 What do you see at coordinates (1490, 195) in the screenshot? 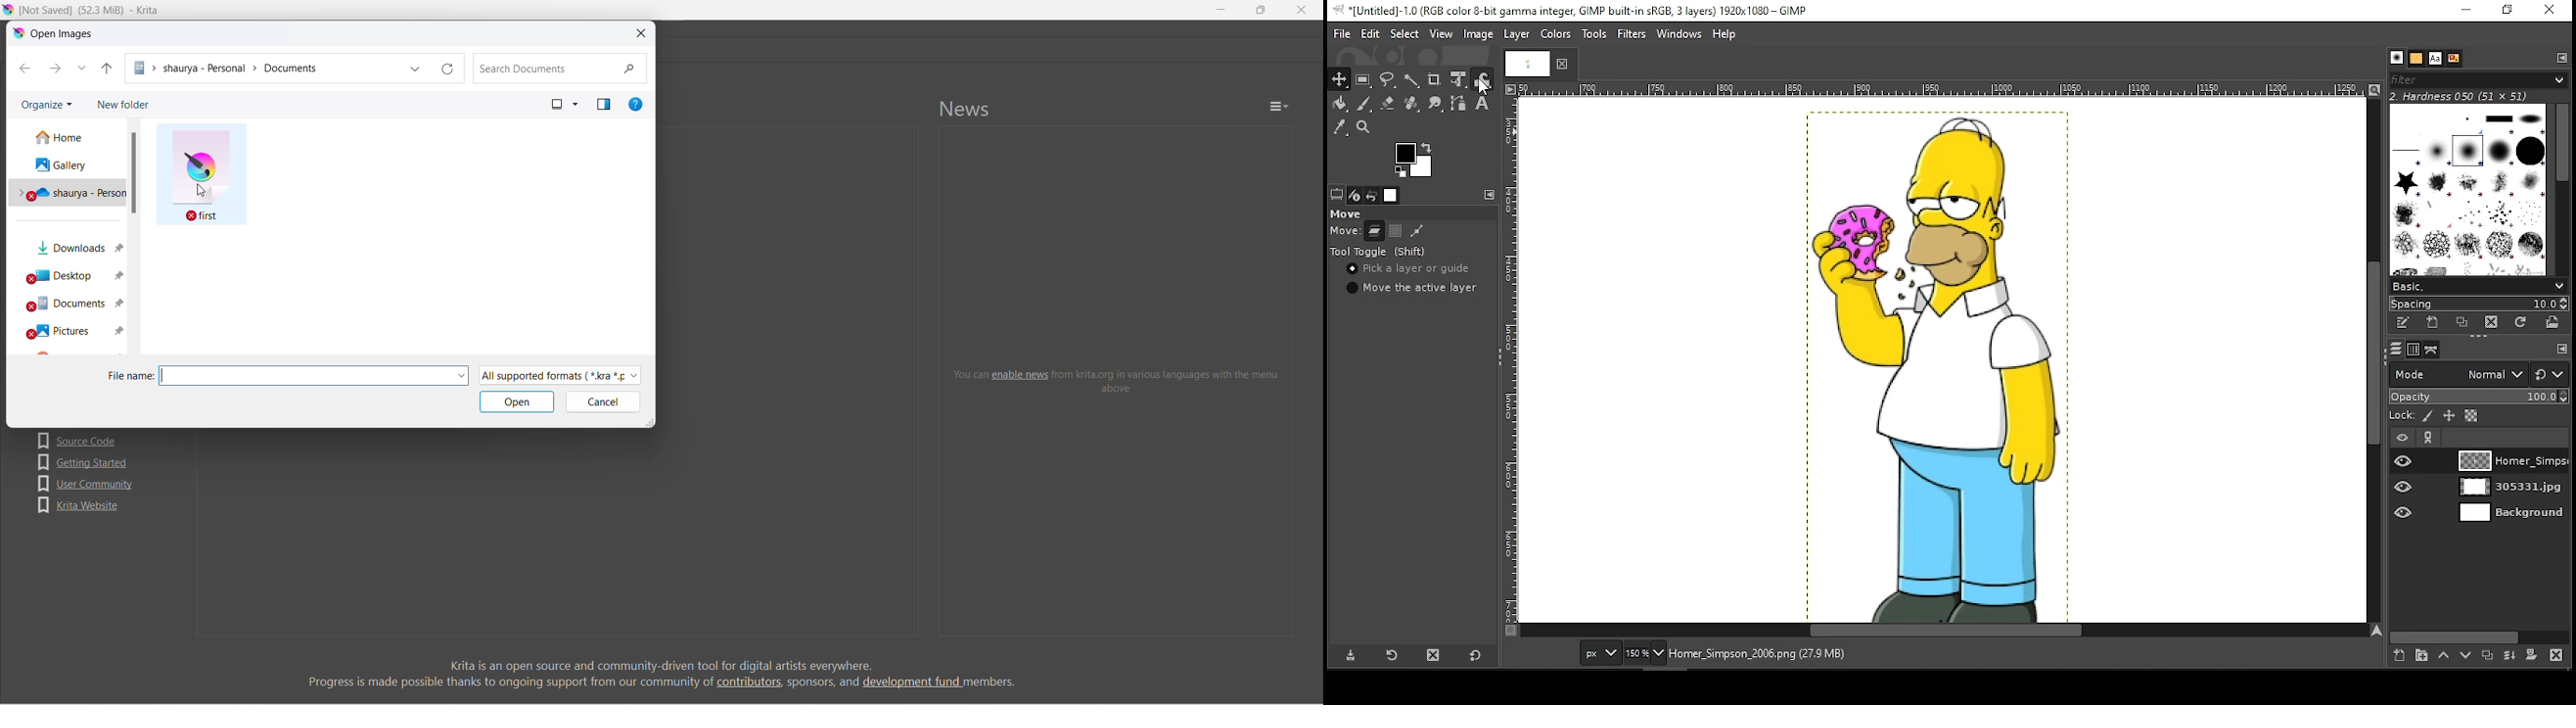
I see `edit toolbar` at bounding box center [1490, 195].